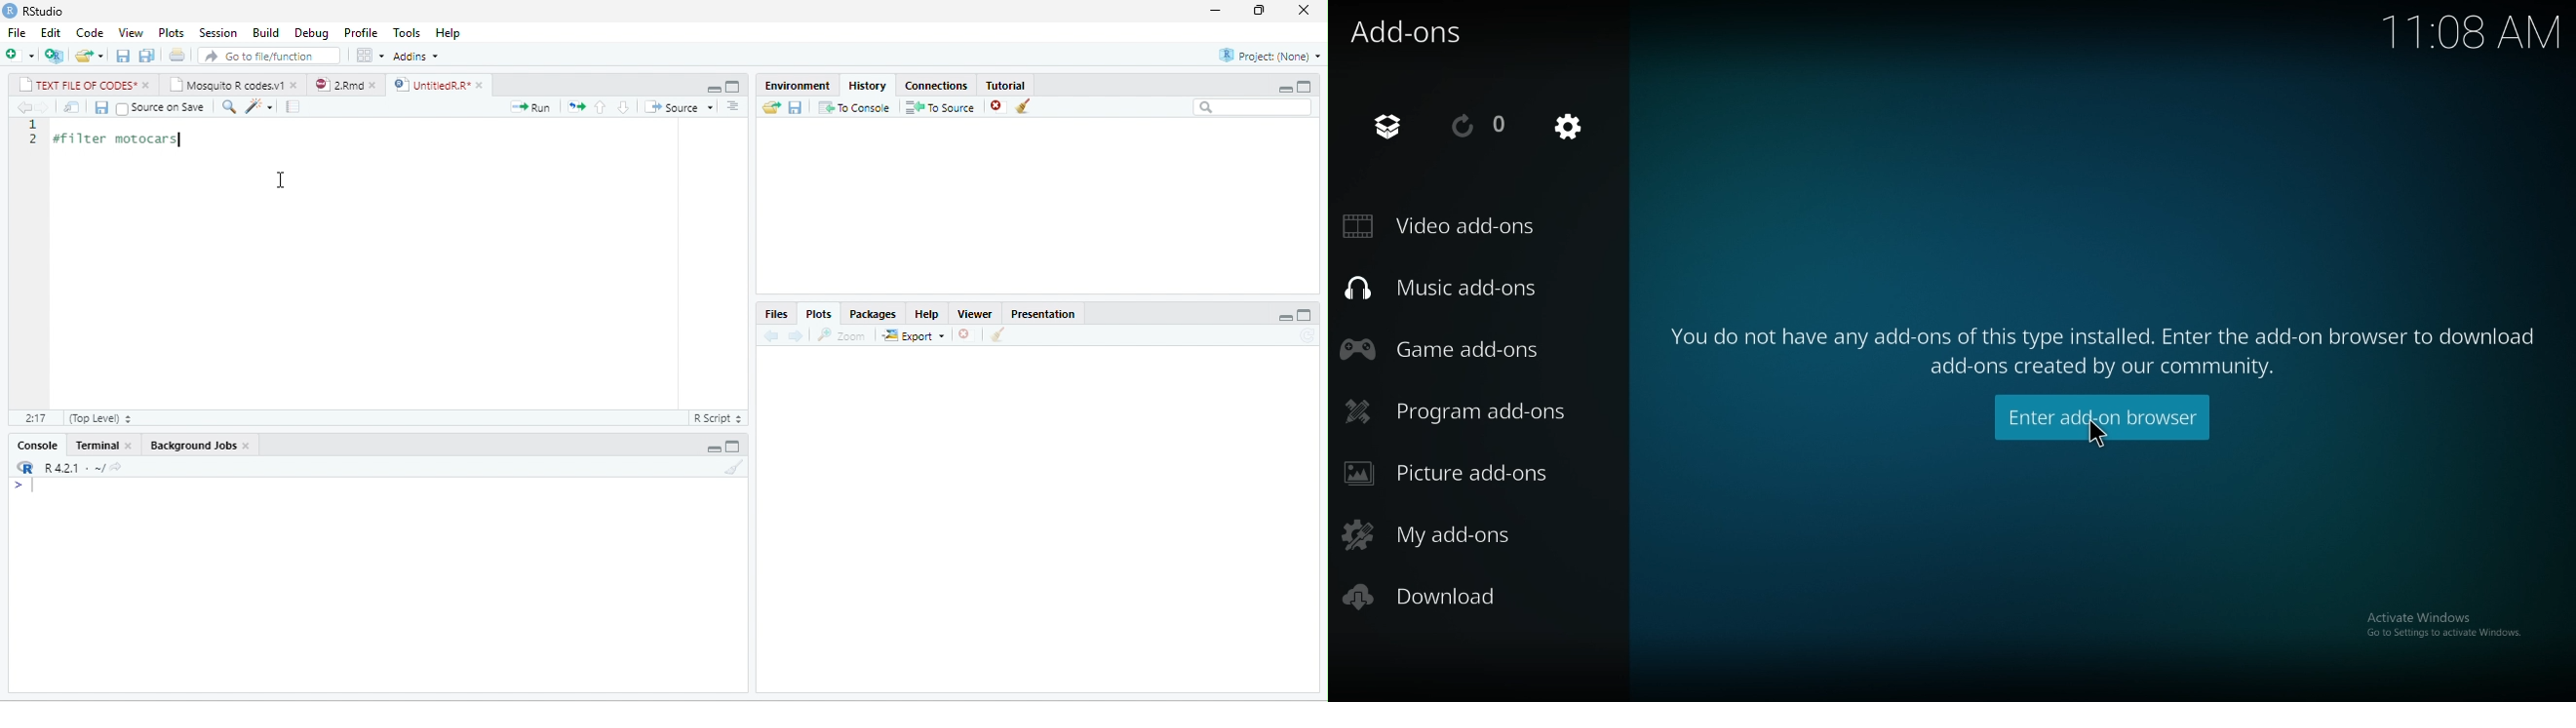 The height and width of the screenshot is (728, 2576). Describe the element at coordinates (1305, 315) in the screenshot. I see `maximize` at that location.